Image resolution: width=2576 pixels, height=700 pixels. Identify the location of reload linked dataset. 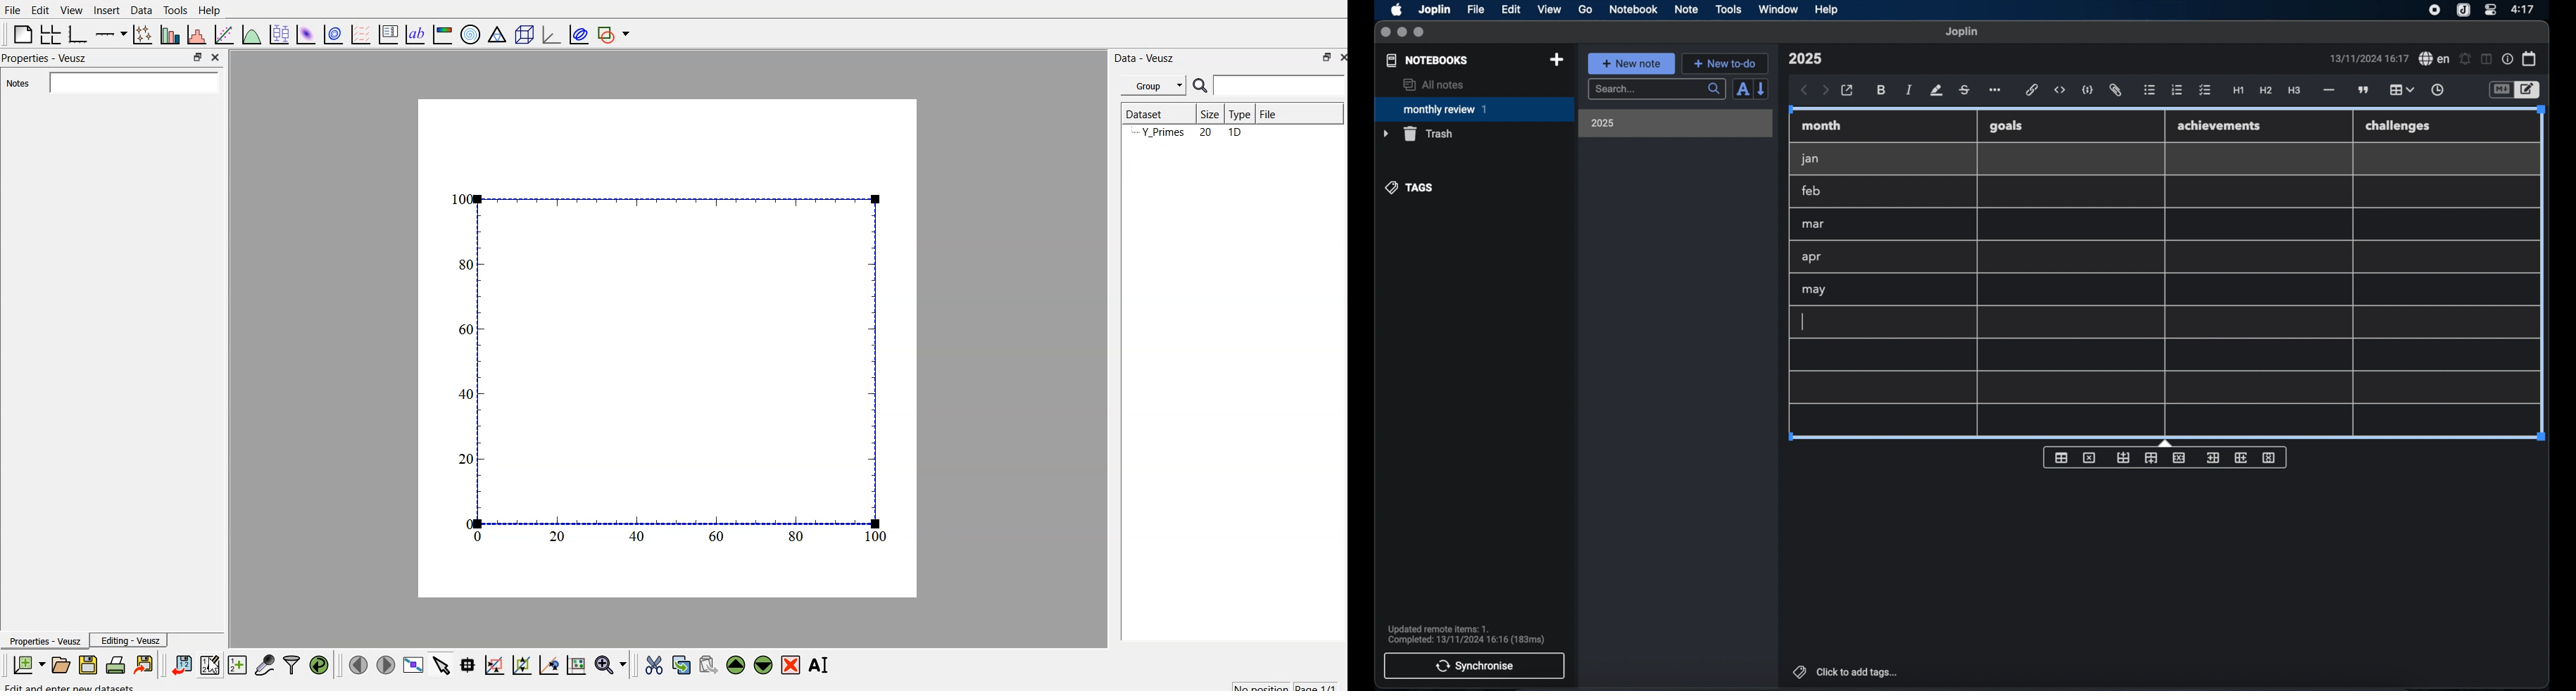
(319, 663).